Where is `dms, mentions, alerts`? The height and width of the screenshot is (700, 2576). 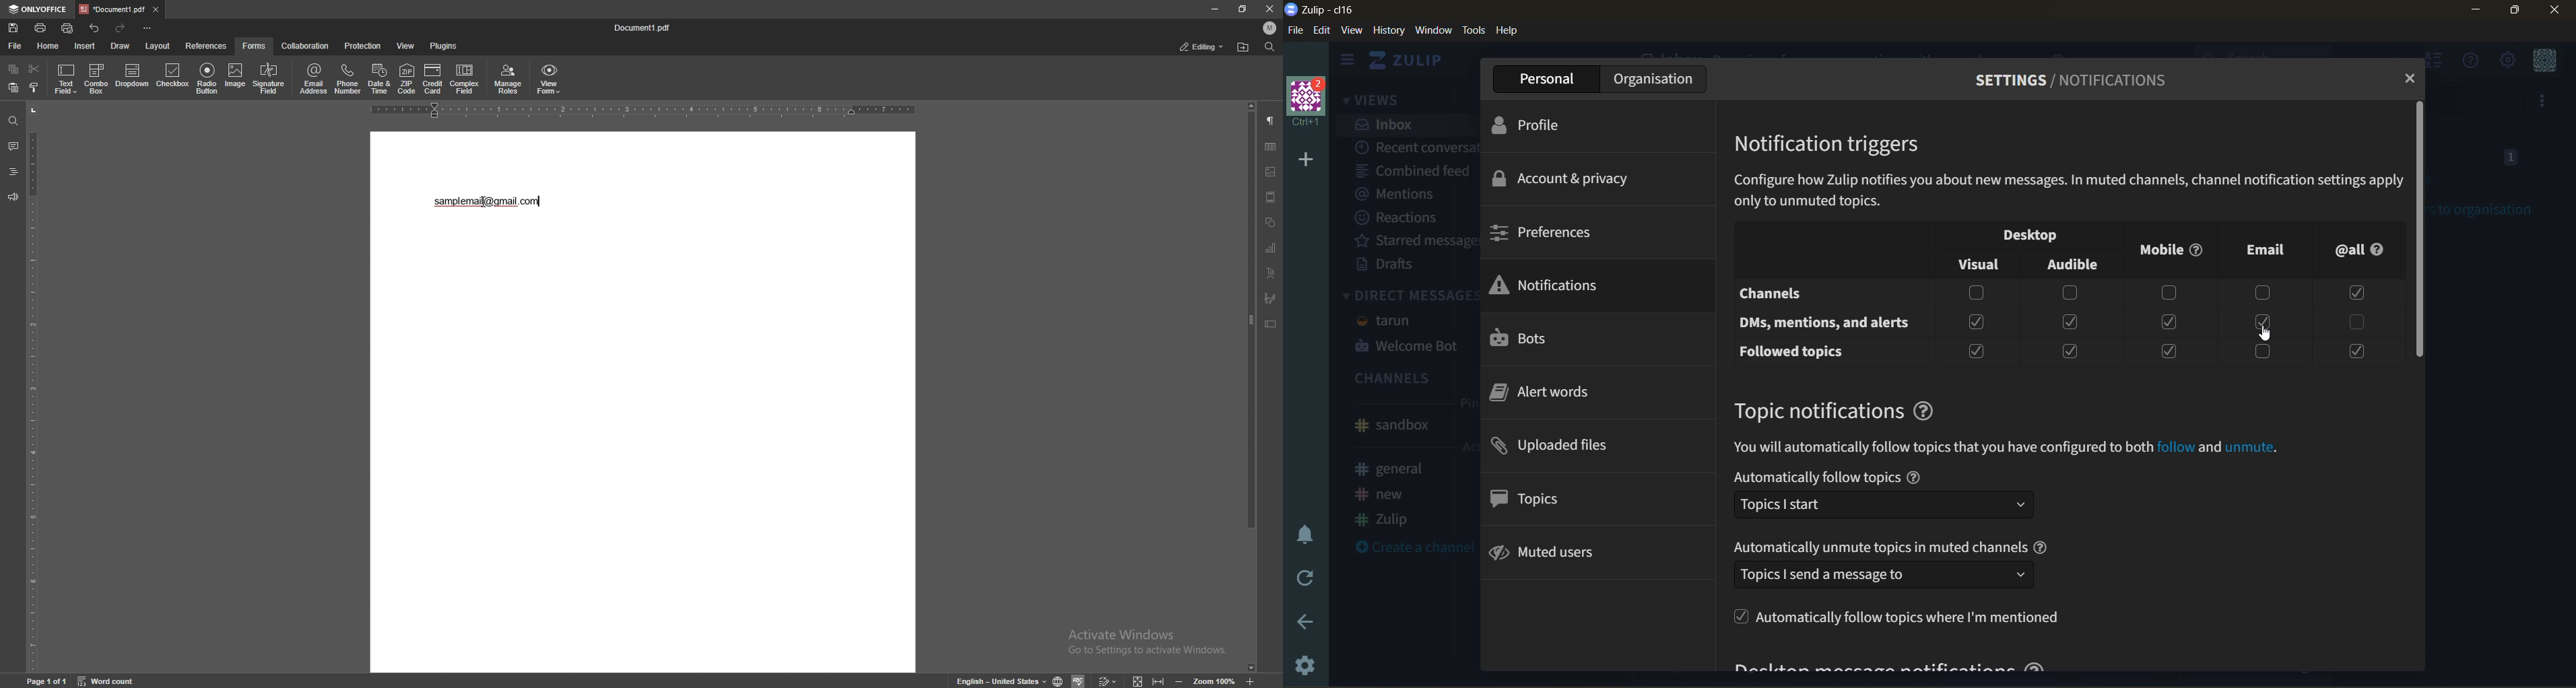
dms, mentions, alerts is located at coordinates (1824, 322).